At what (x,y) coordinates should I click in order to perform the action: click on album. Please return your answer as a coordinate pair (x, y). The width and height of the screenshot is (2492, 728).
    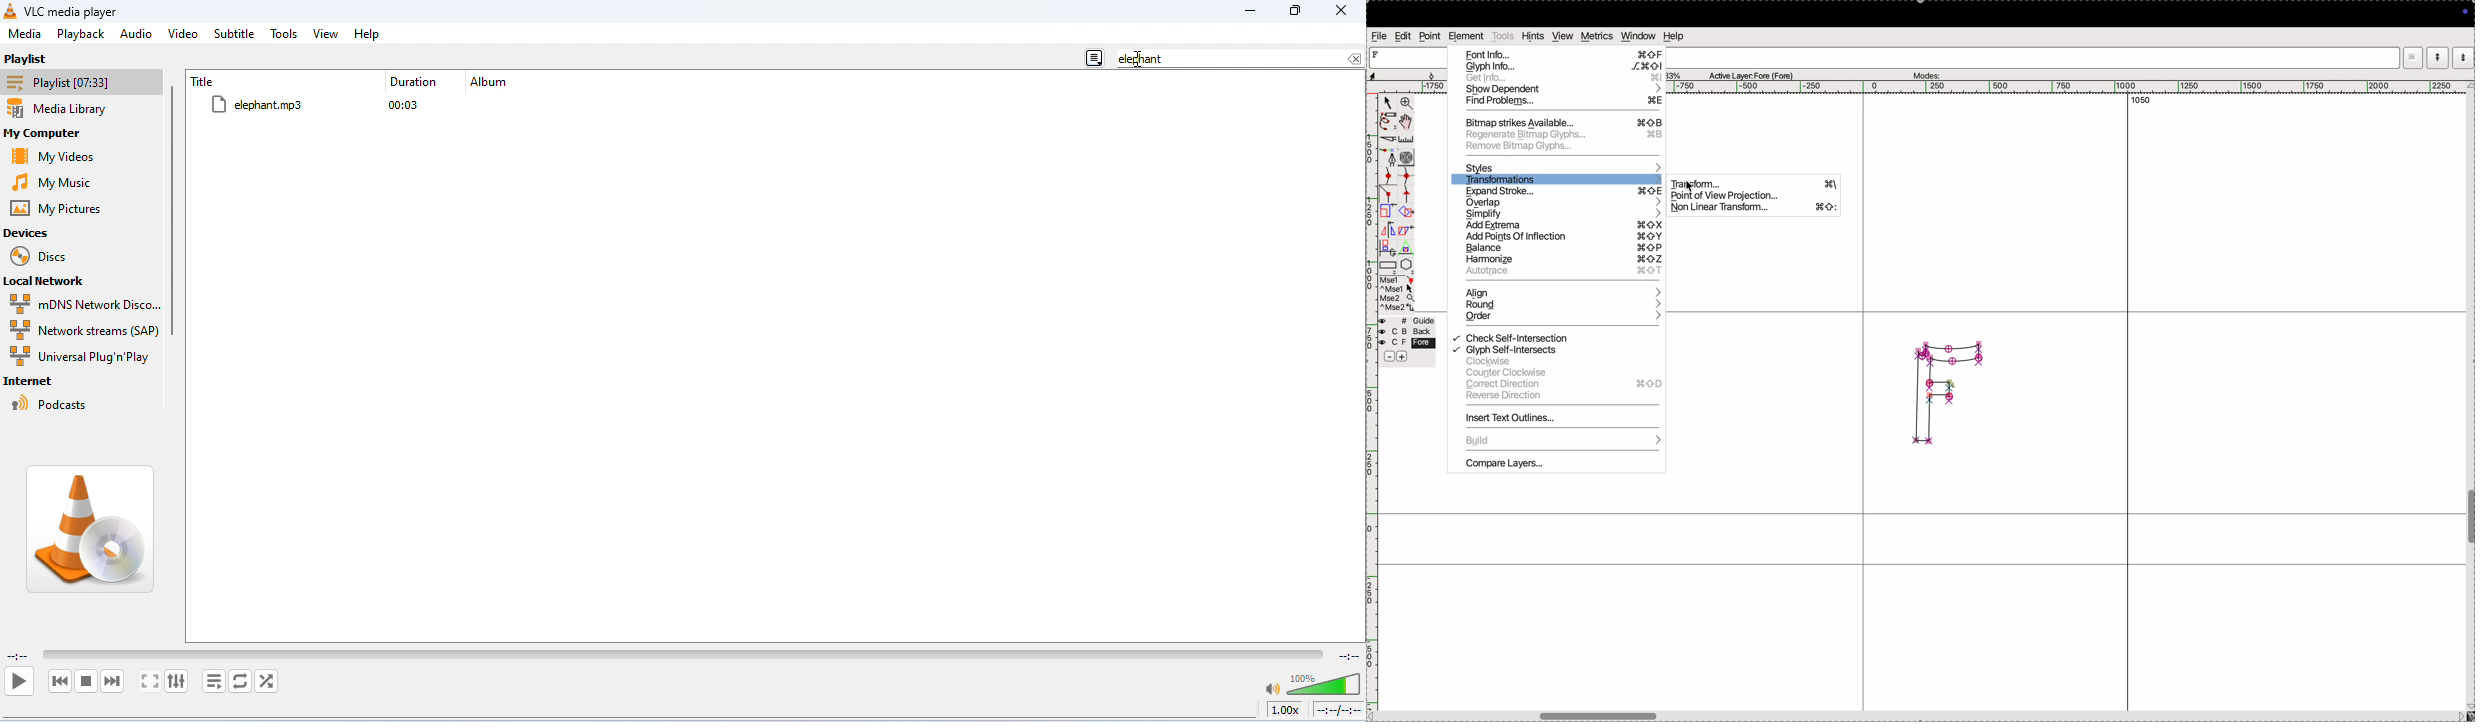
    Looking at the image, I should click on (492, 84).